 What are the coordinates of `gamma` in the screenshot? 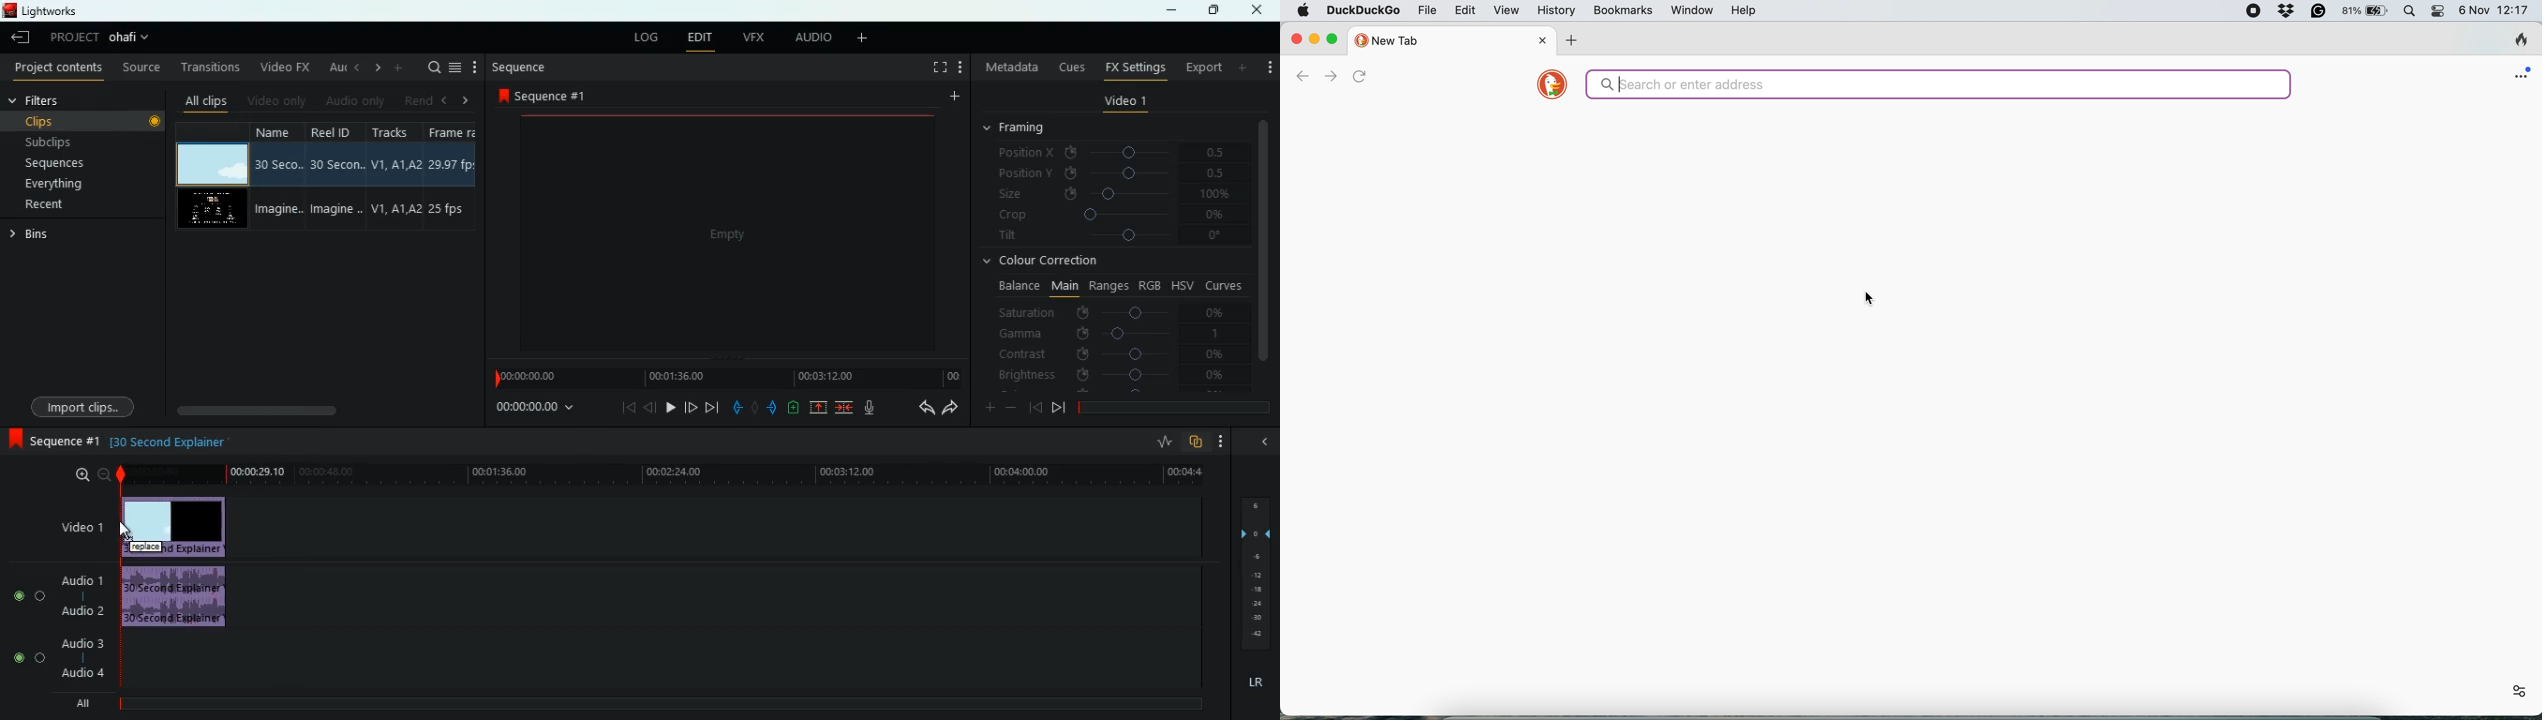 It's located at (1118, 332).